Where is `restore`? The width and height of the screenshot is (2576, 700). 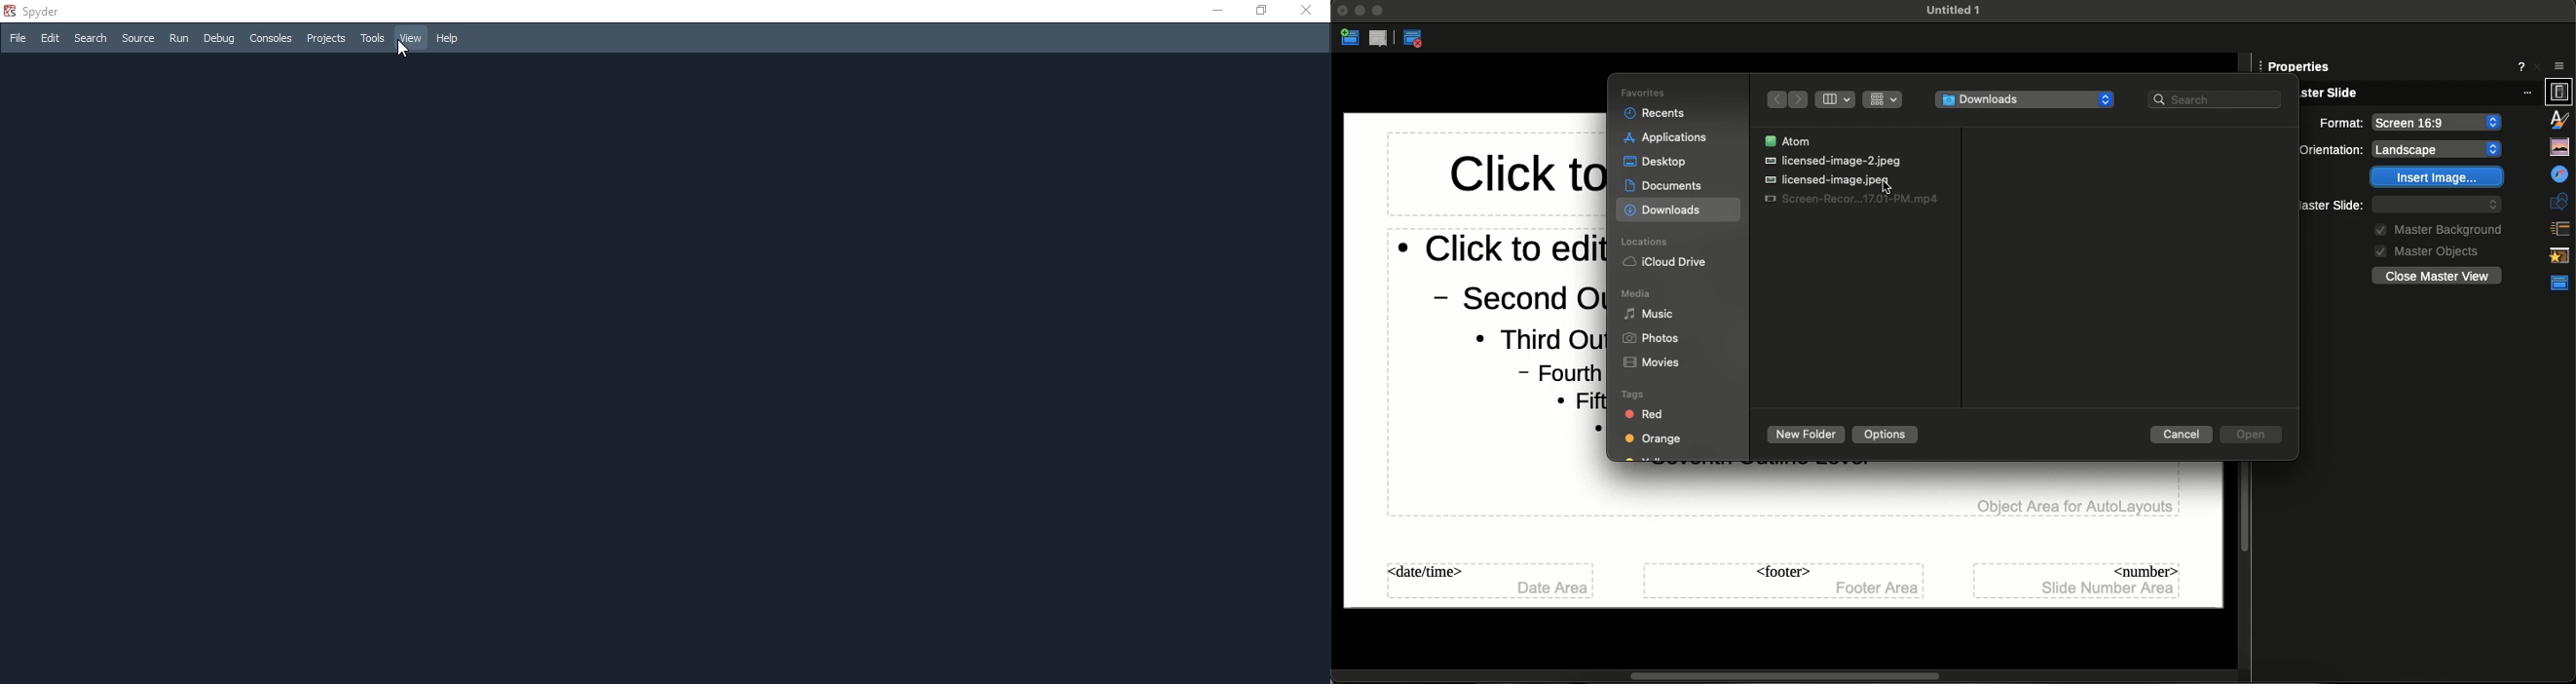
restore is located at coordinates (1259, 10).